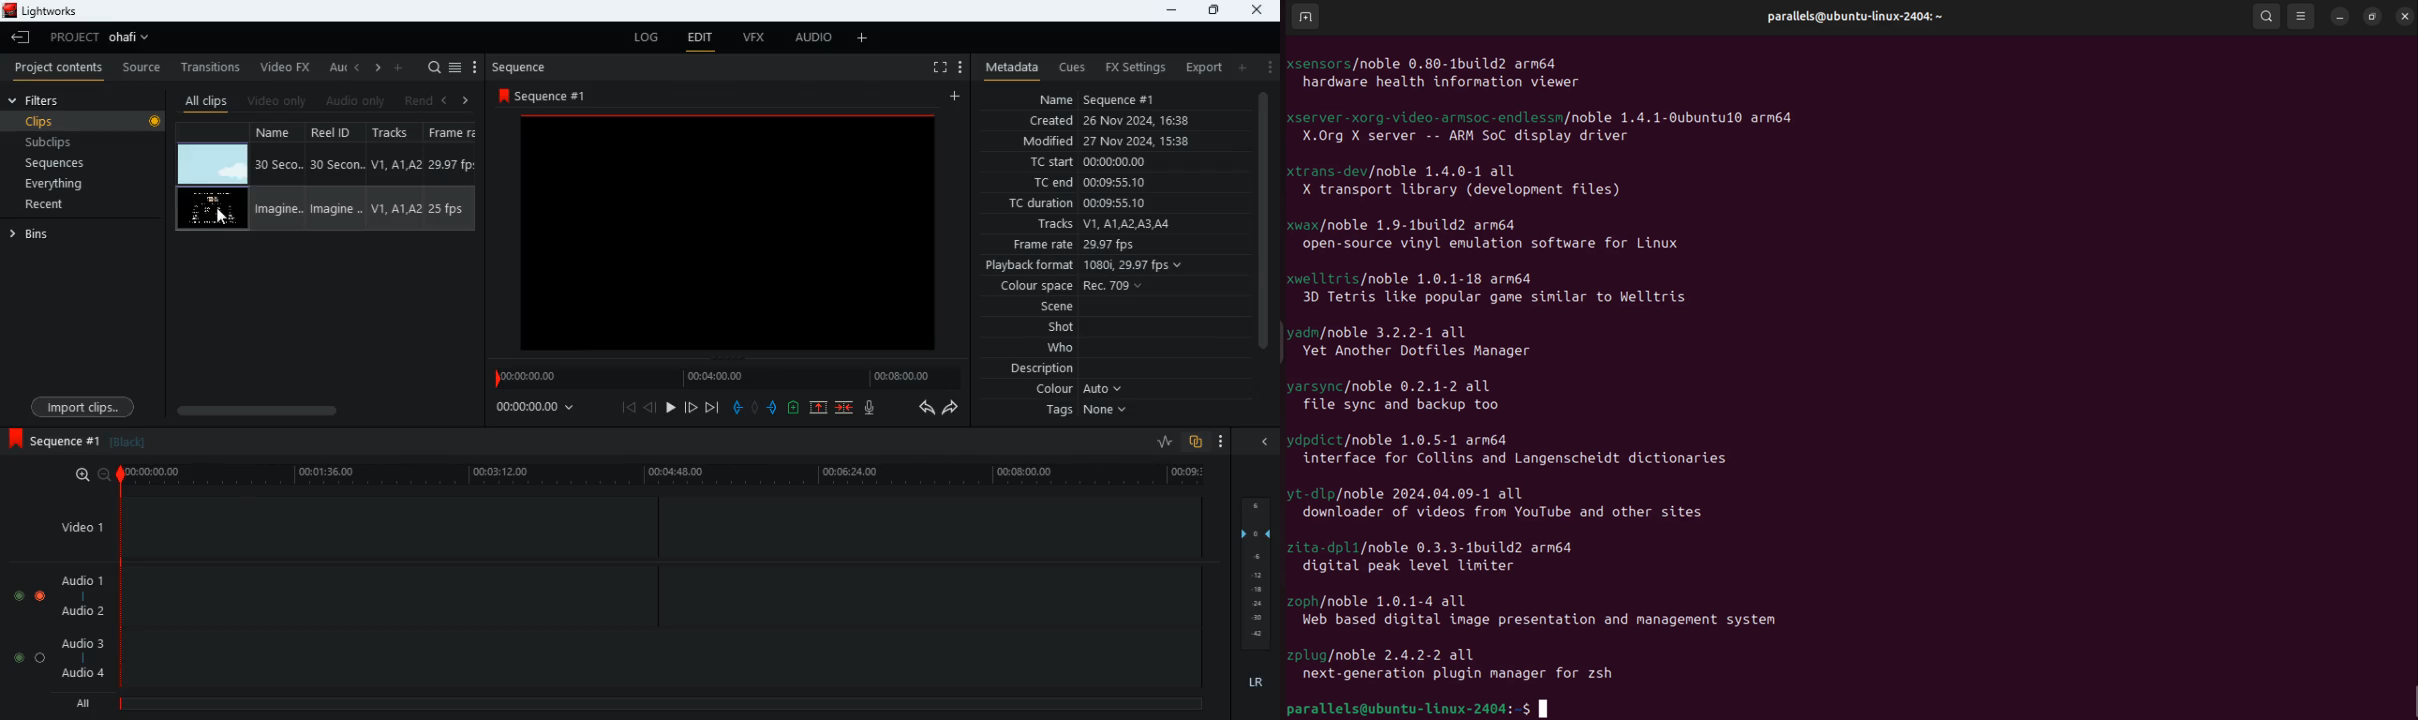  I want to click on subclips, so click(61, 143).